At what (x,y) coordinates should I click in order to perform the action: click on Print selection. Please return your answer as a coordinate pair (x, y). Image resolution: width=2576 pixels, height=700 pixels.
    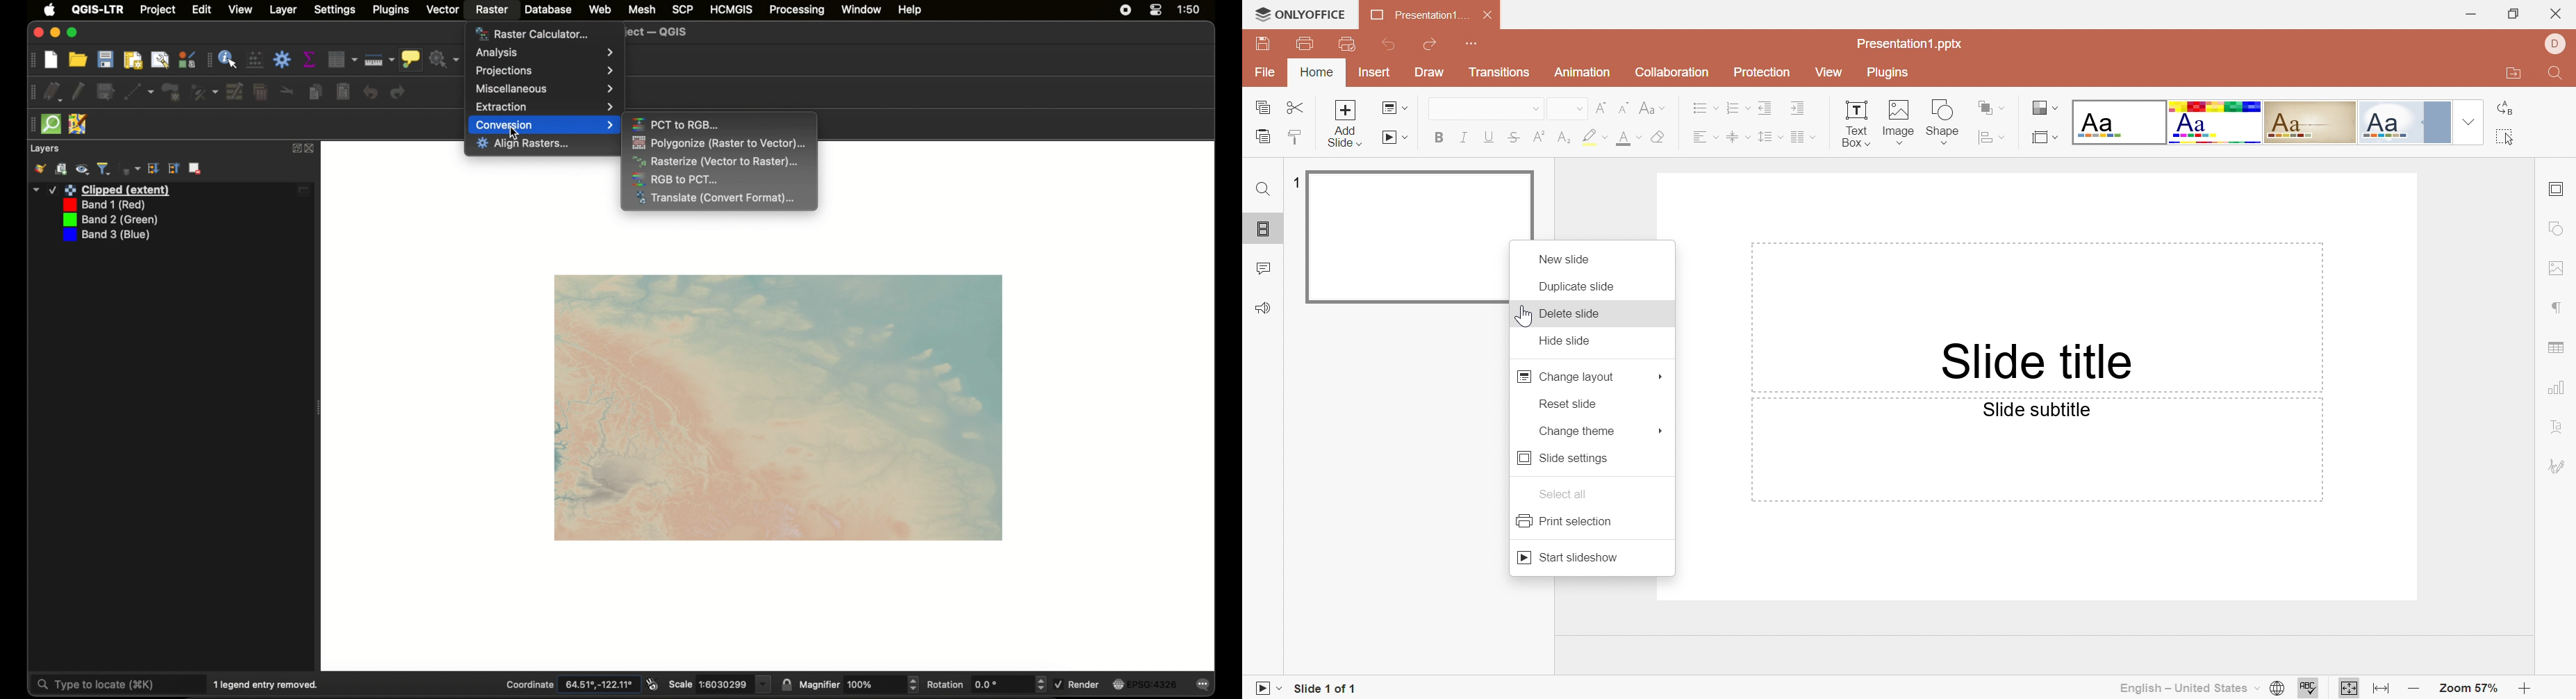
    Looking at the image, I should click on (1565, 519).